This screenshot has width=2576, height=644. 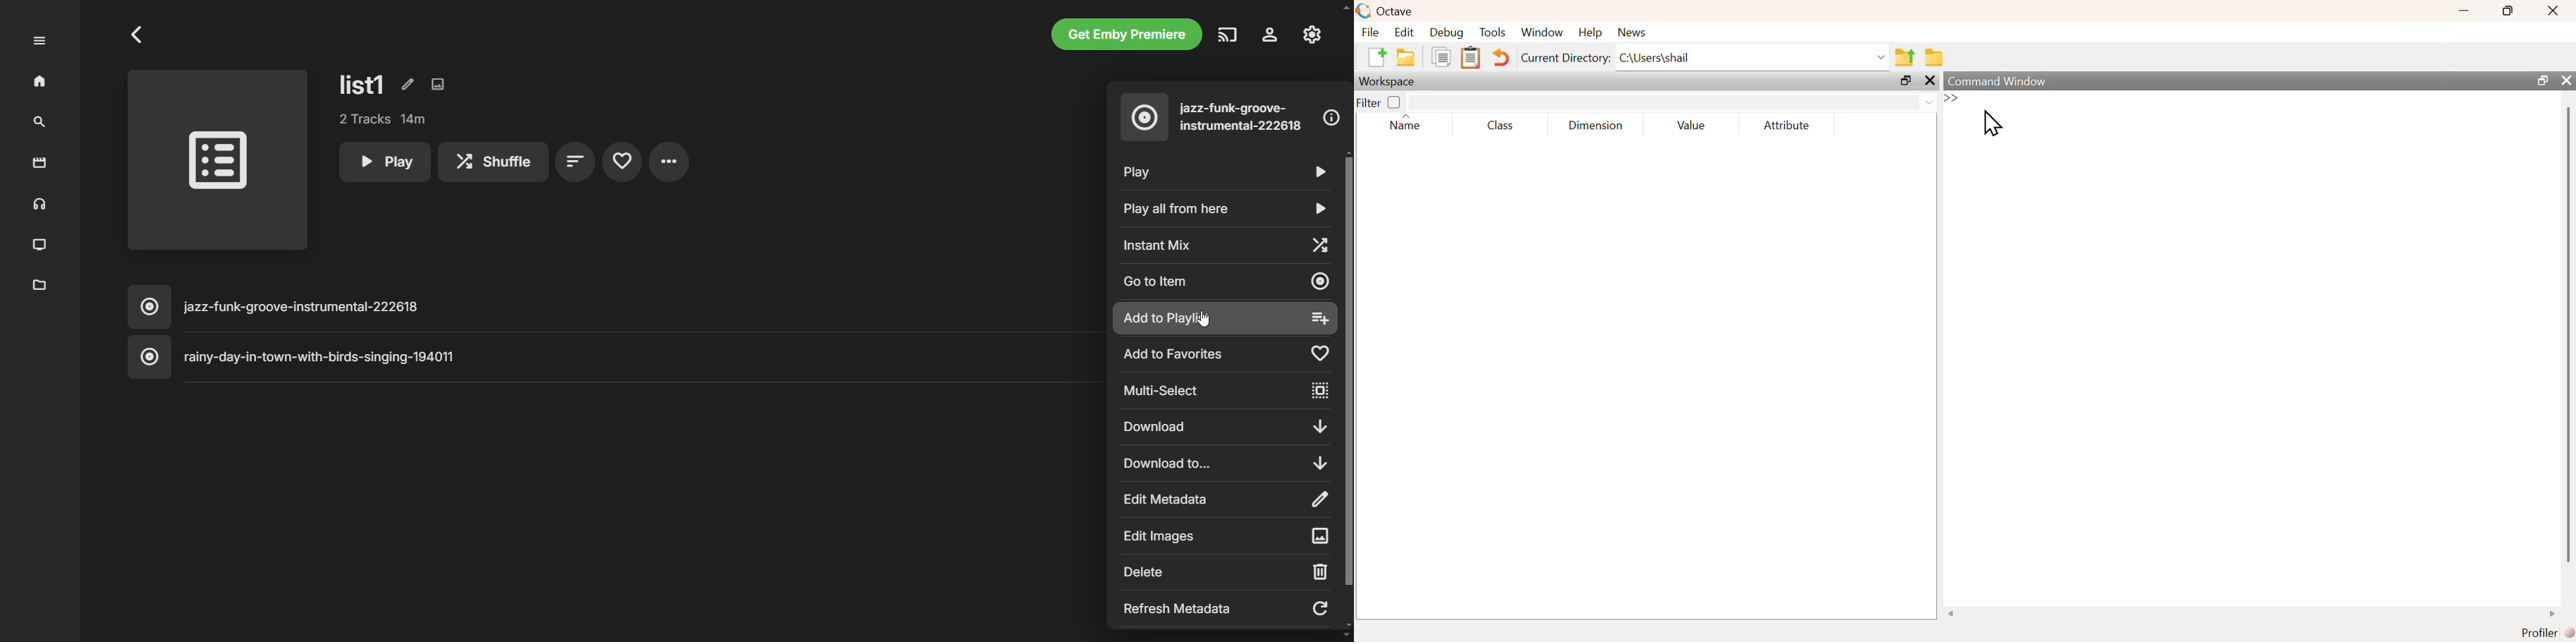 What do you see at coordinates (669, 162) in the screenshot?
I see `settings` at bounding box center [669, 162].